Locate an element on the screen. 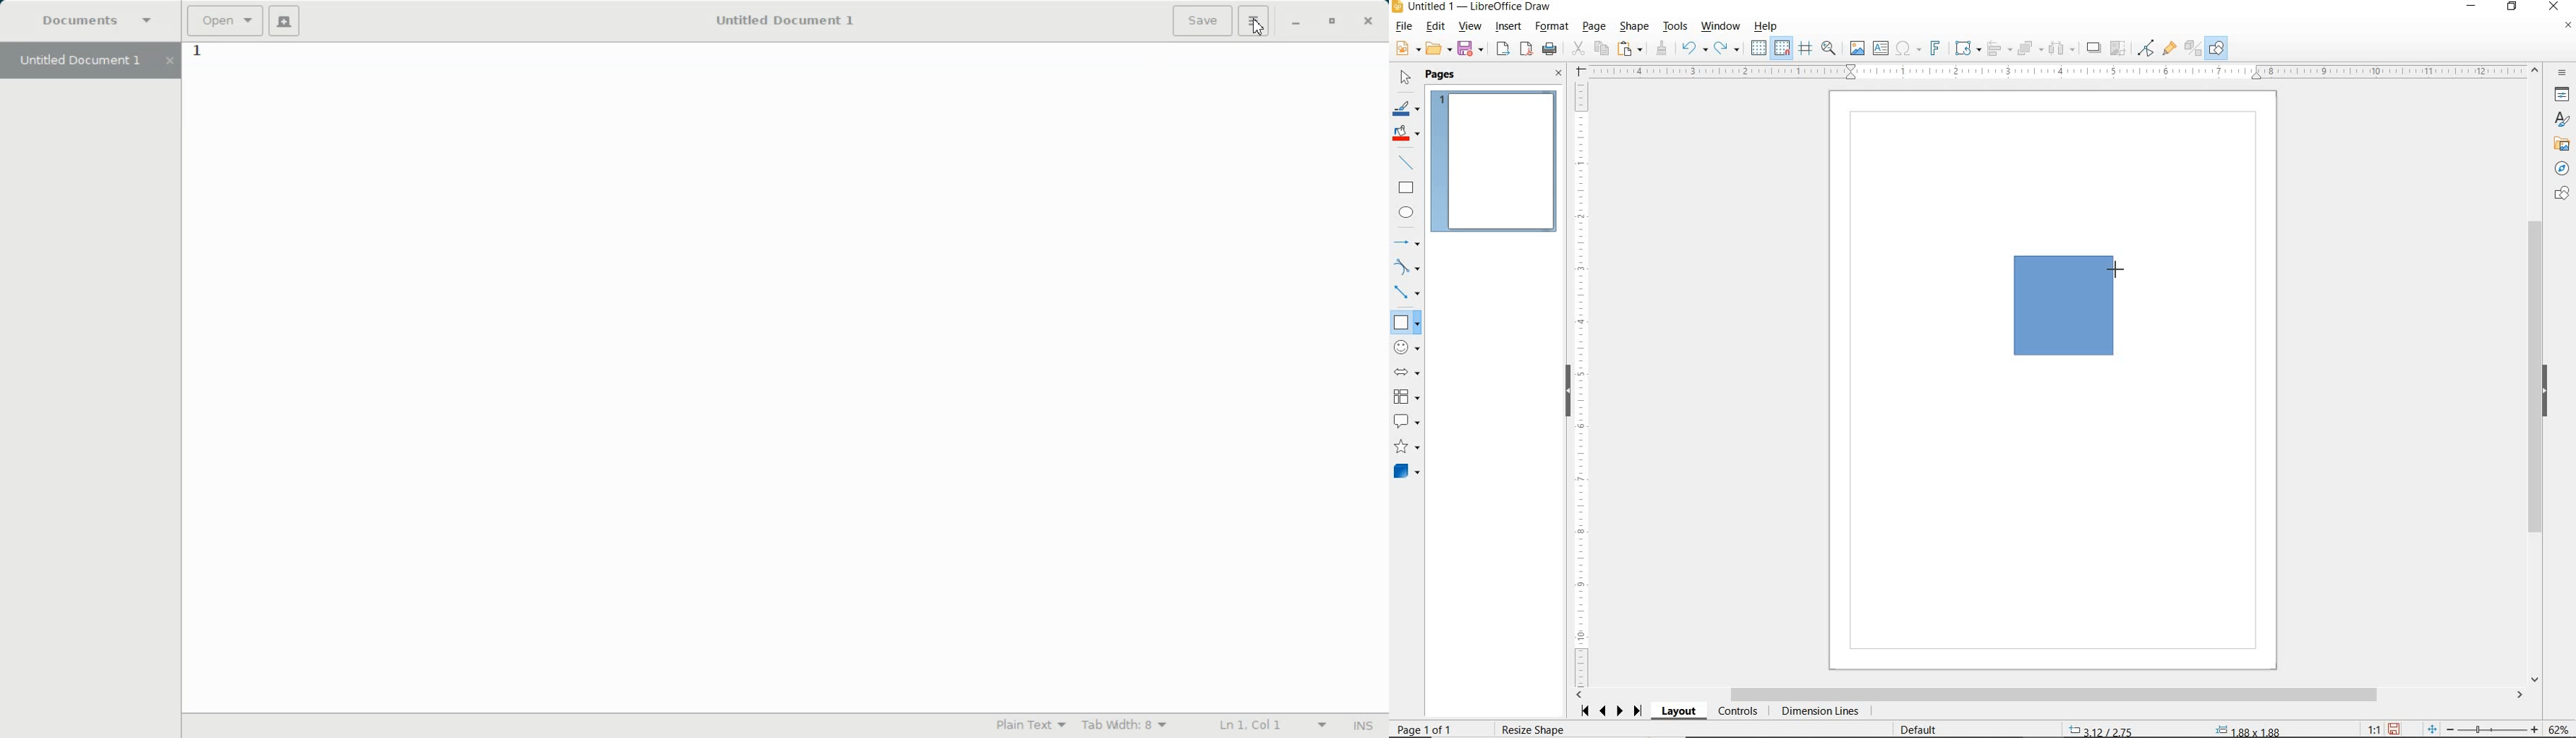 This screenshot has height=756, width=2576. PAGE is located at coordinates (1595, 27).